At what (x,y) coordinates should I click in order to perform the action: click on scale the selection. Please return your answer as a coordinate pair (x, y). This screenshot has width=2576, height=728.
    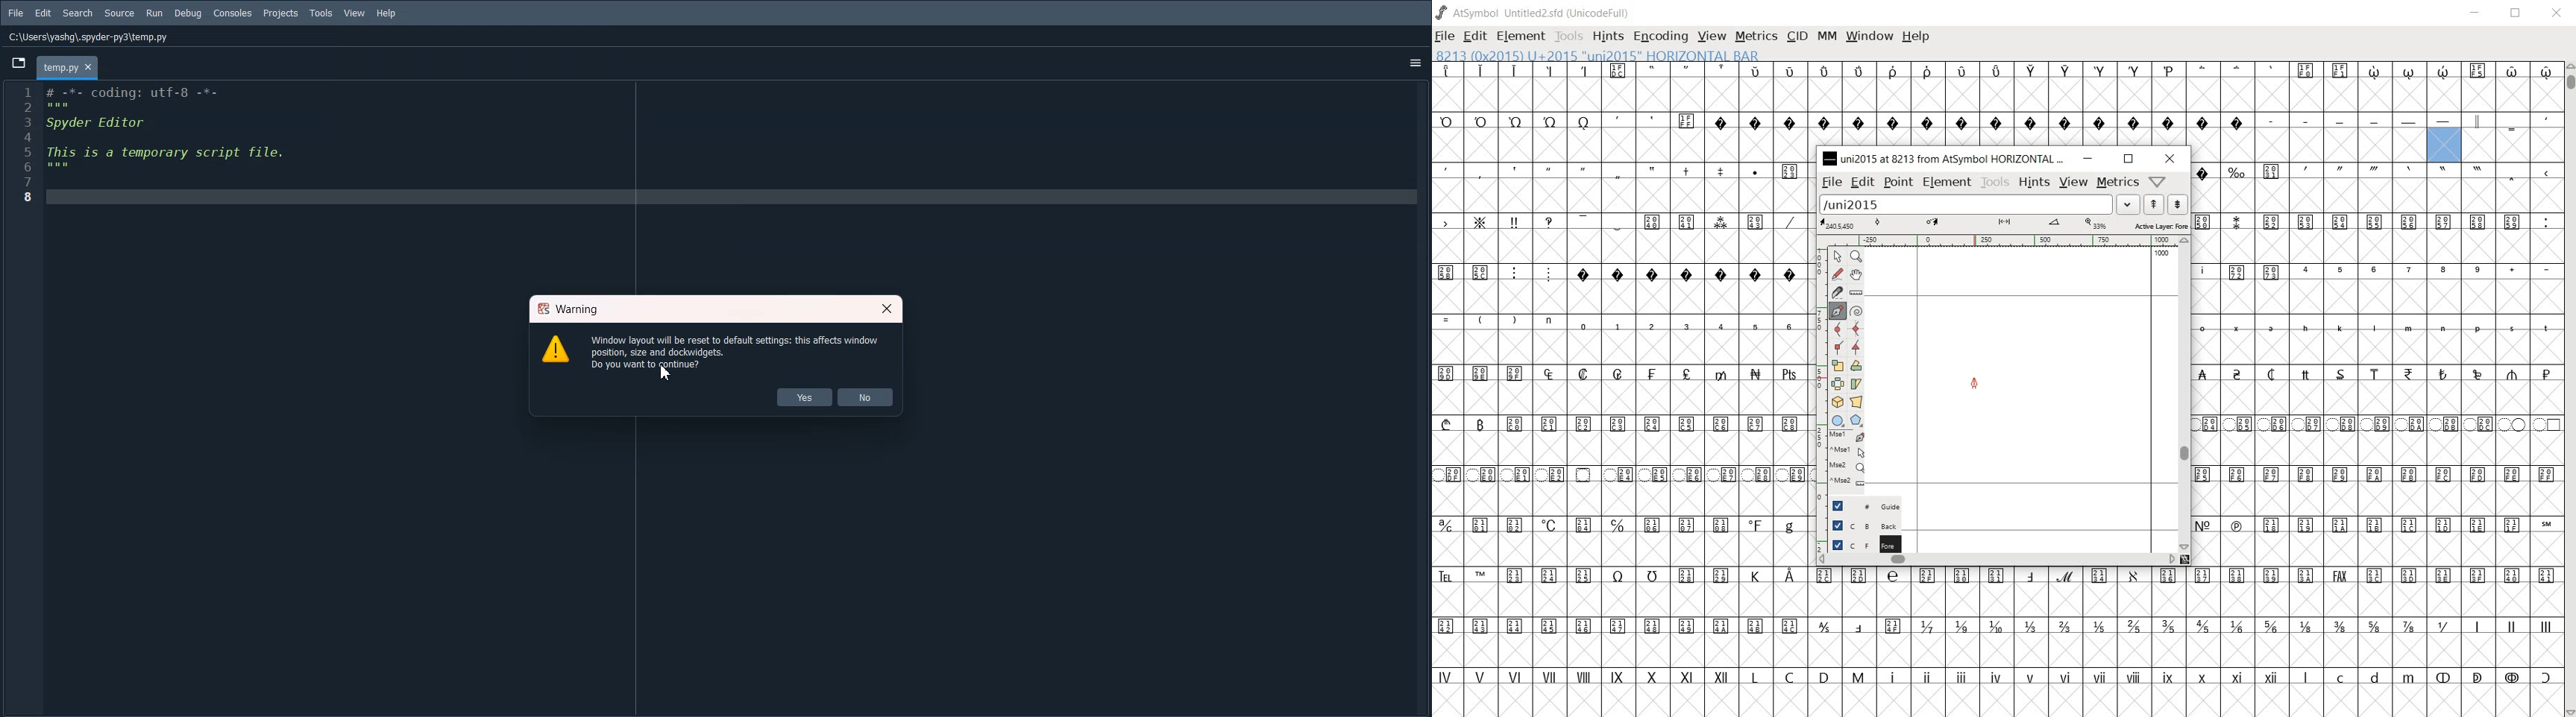
    Looking at the image, I should click on (1837, 366).